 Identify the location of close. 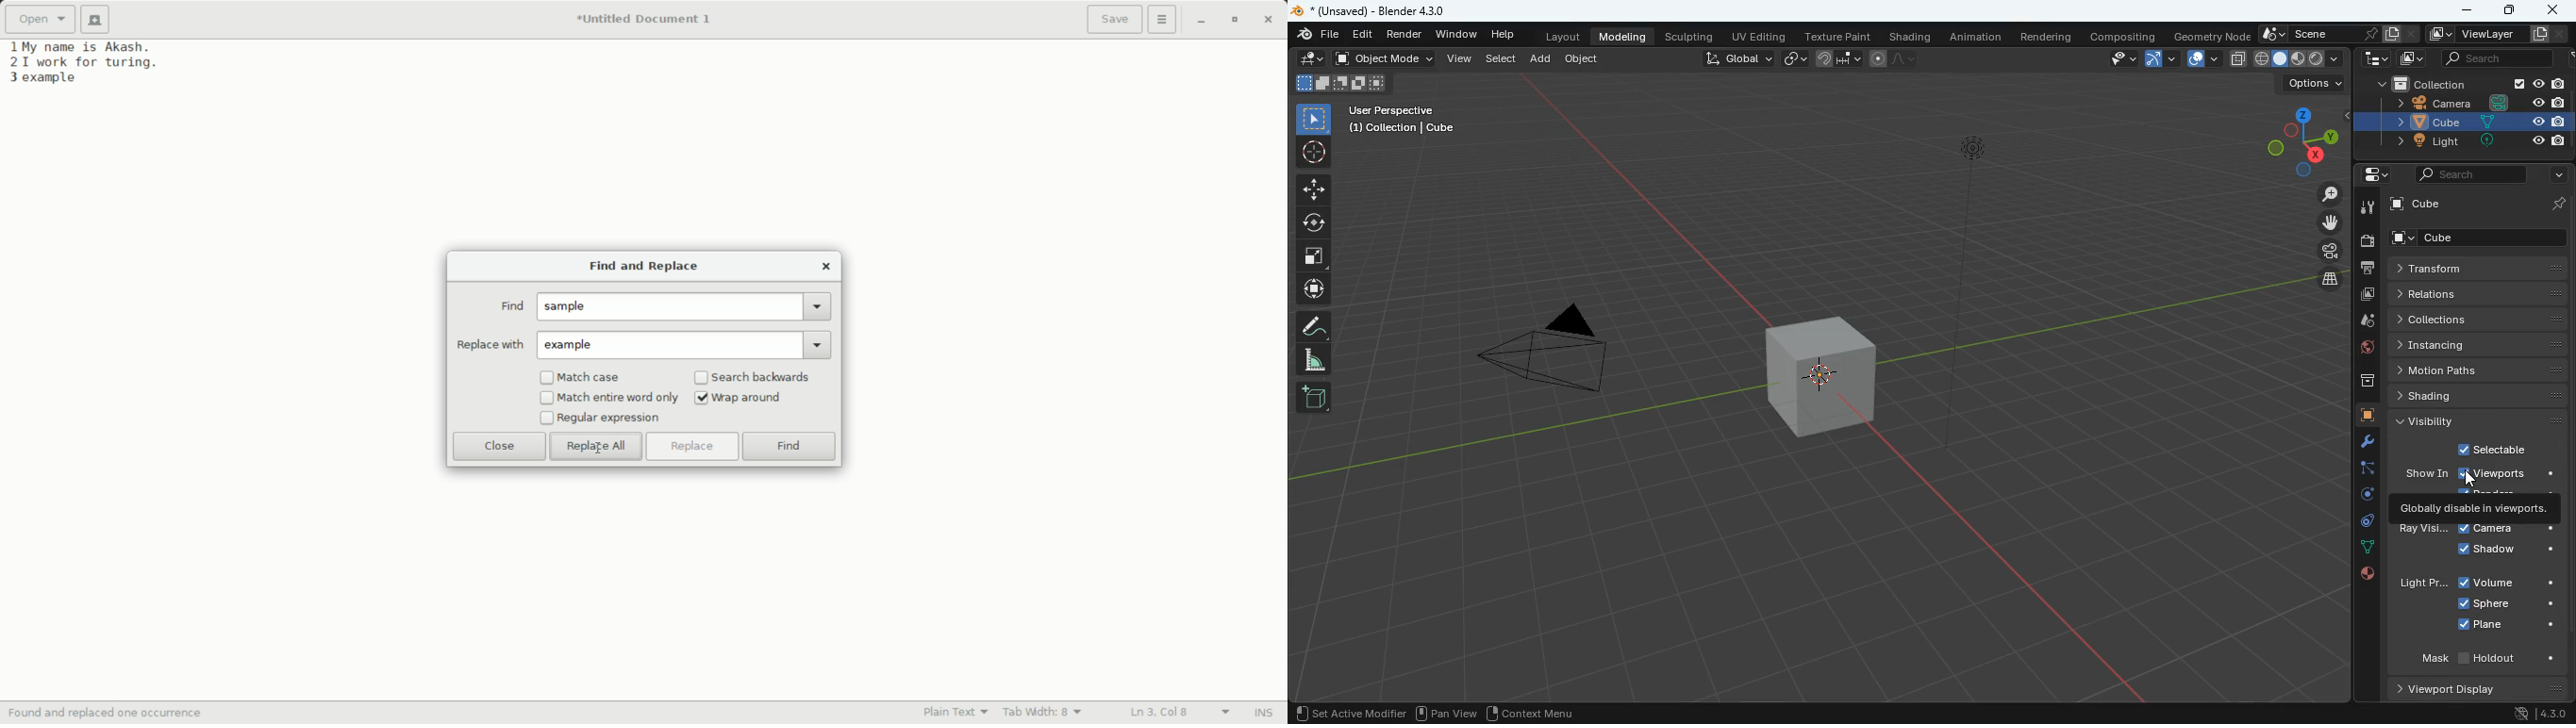
(500, 446).